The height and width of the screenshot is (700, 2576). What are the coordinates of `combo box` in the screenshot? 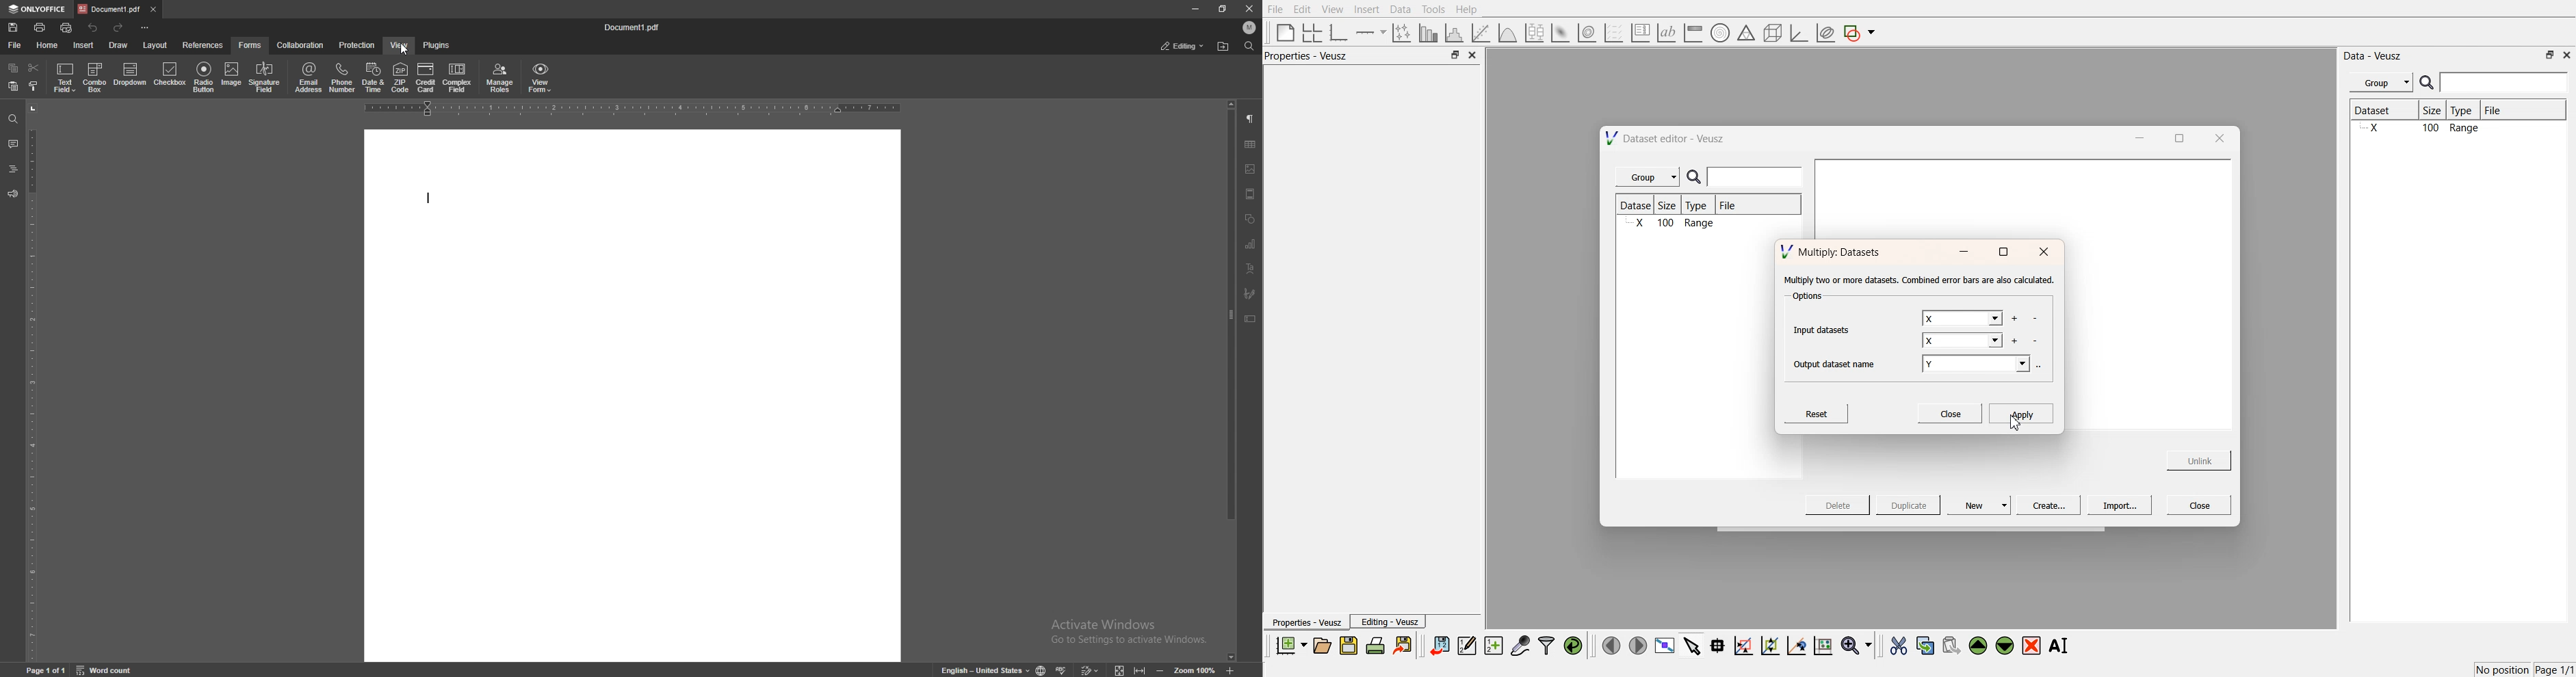 It's located at (96, 77).